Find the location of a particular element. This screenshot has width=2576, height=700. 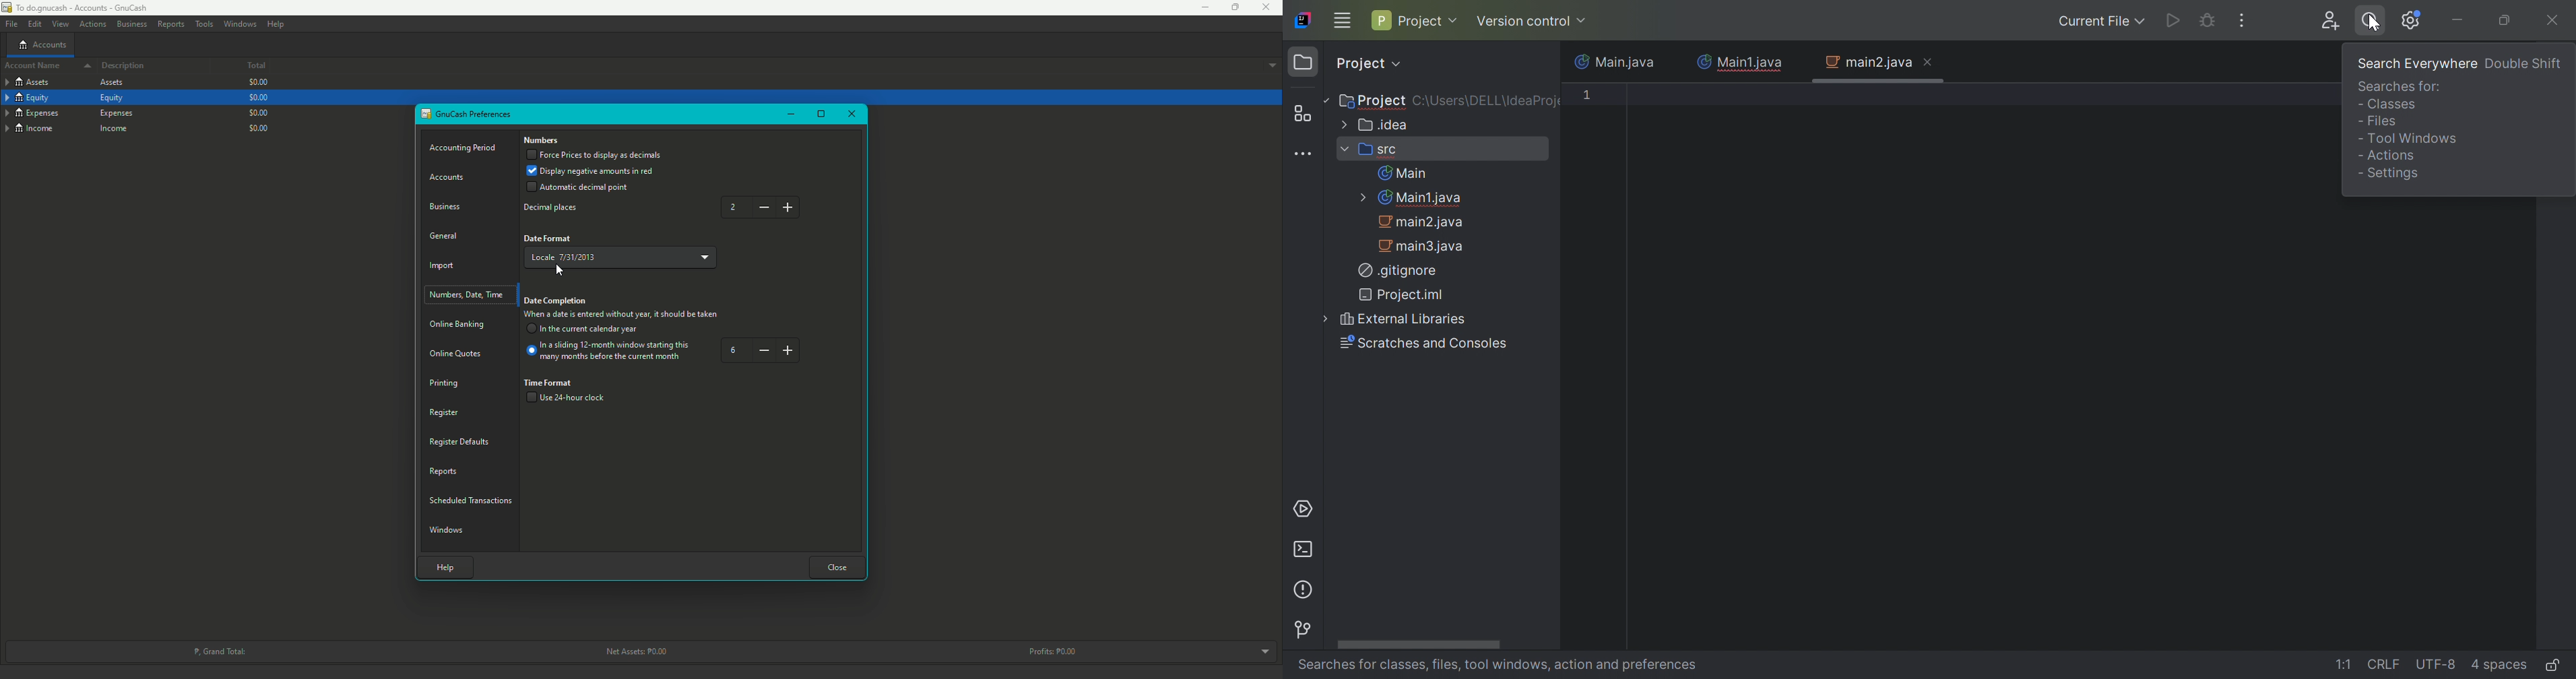

- Files is located at coordinates (2379, 121).